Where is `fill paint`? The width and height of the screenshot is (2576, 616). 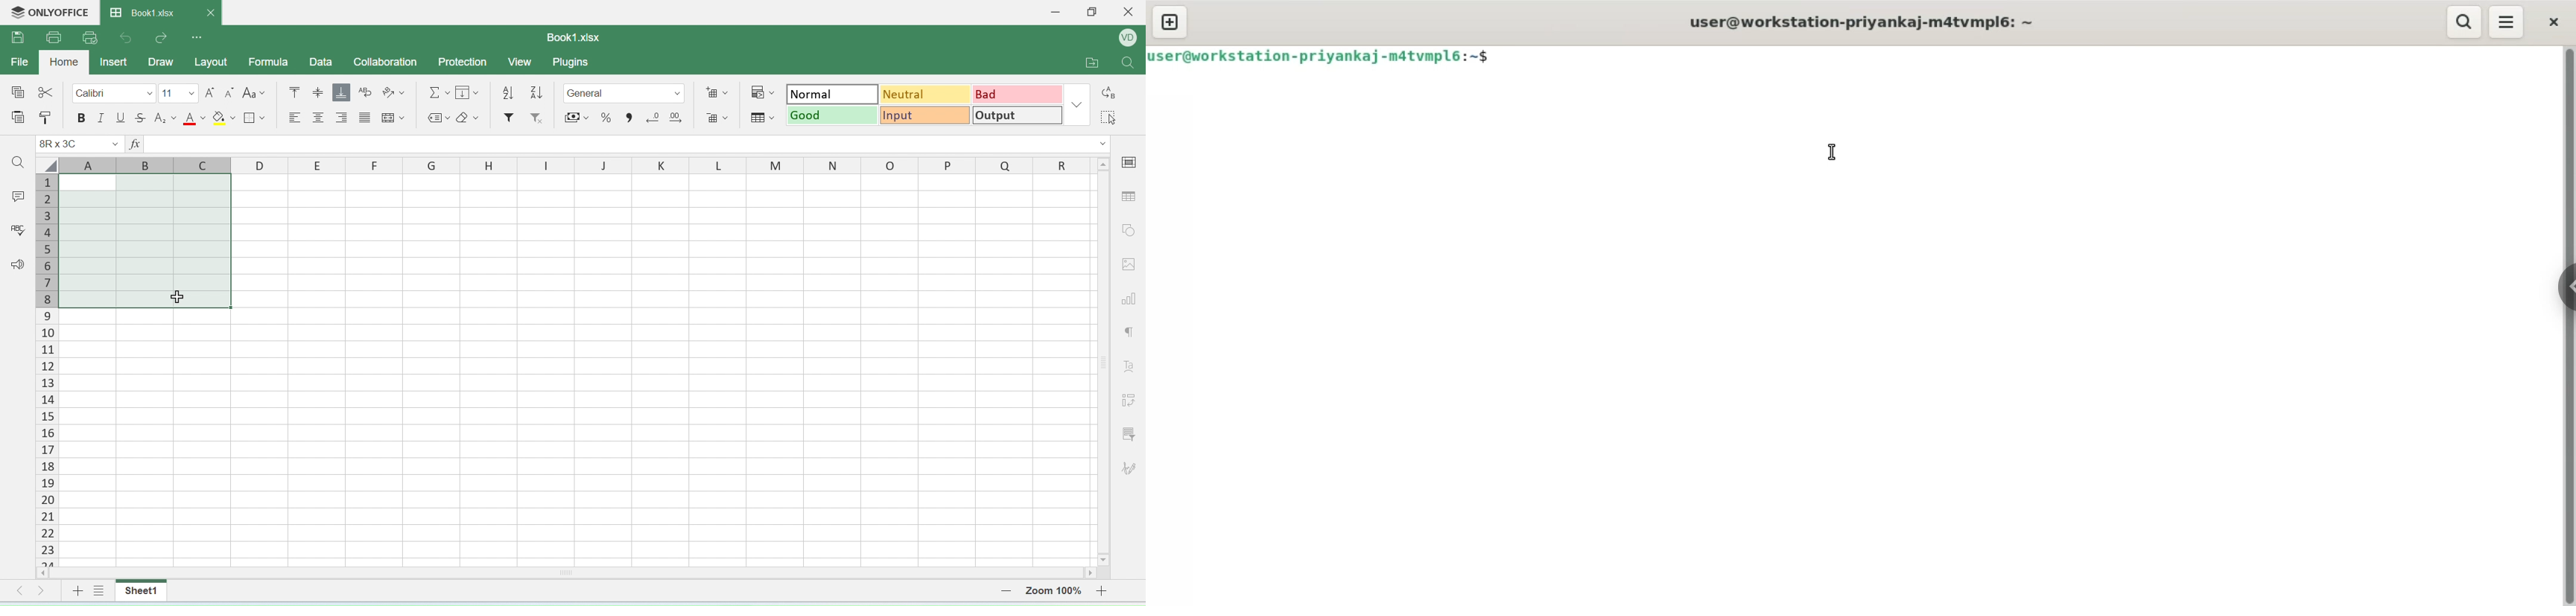 fill paint is located at coordinates (225, 116).